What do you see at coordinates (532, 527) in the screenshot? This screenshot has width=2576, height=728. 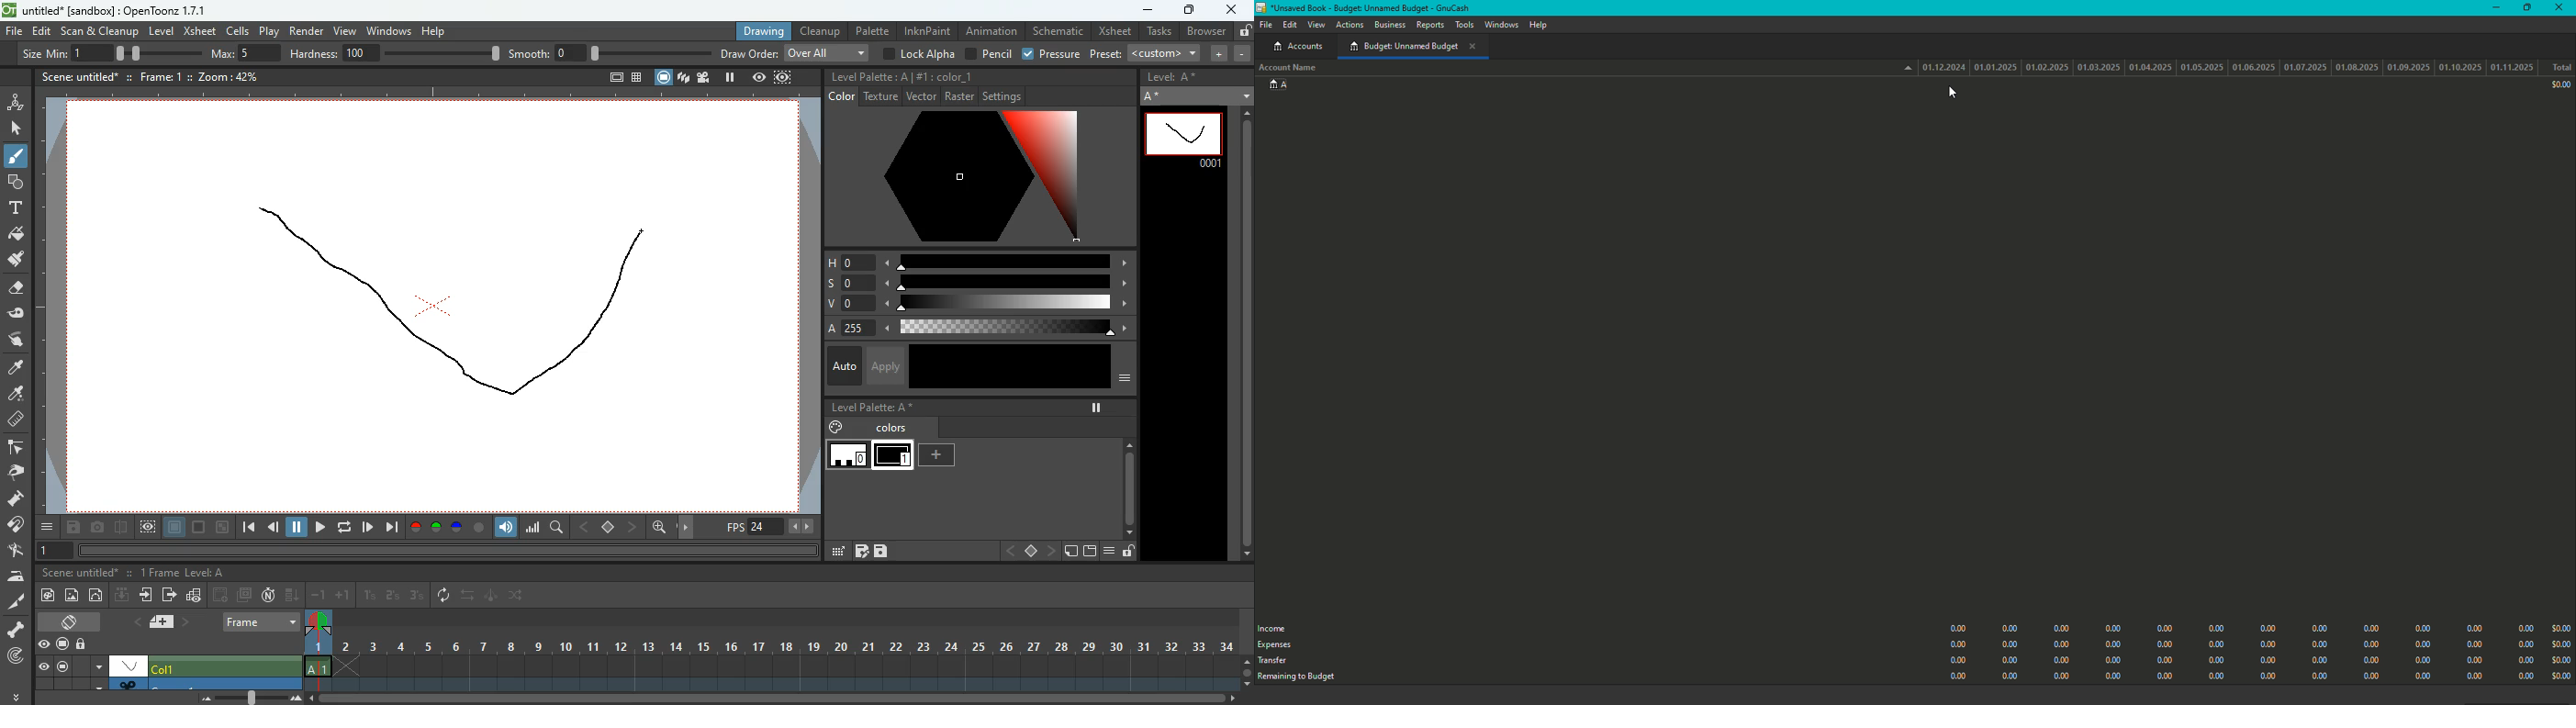 I see `graph` at bounding box center [532, 527].